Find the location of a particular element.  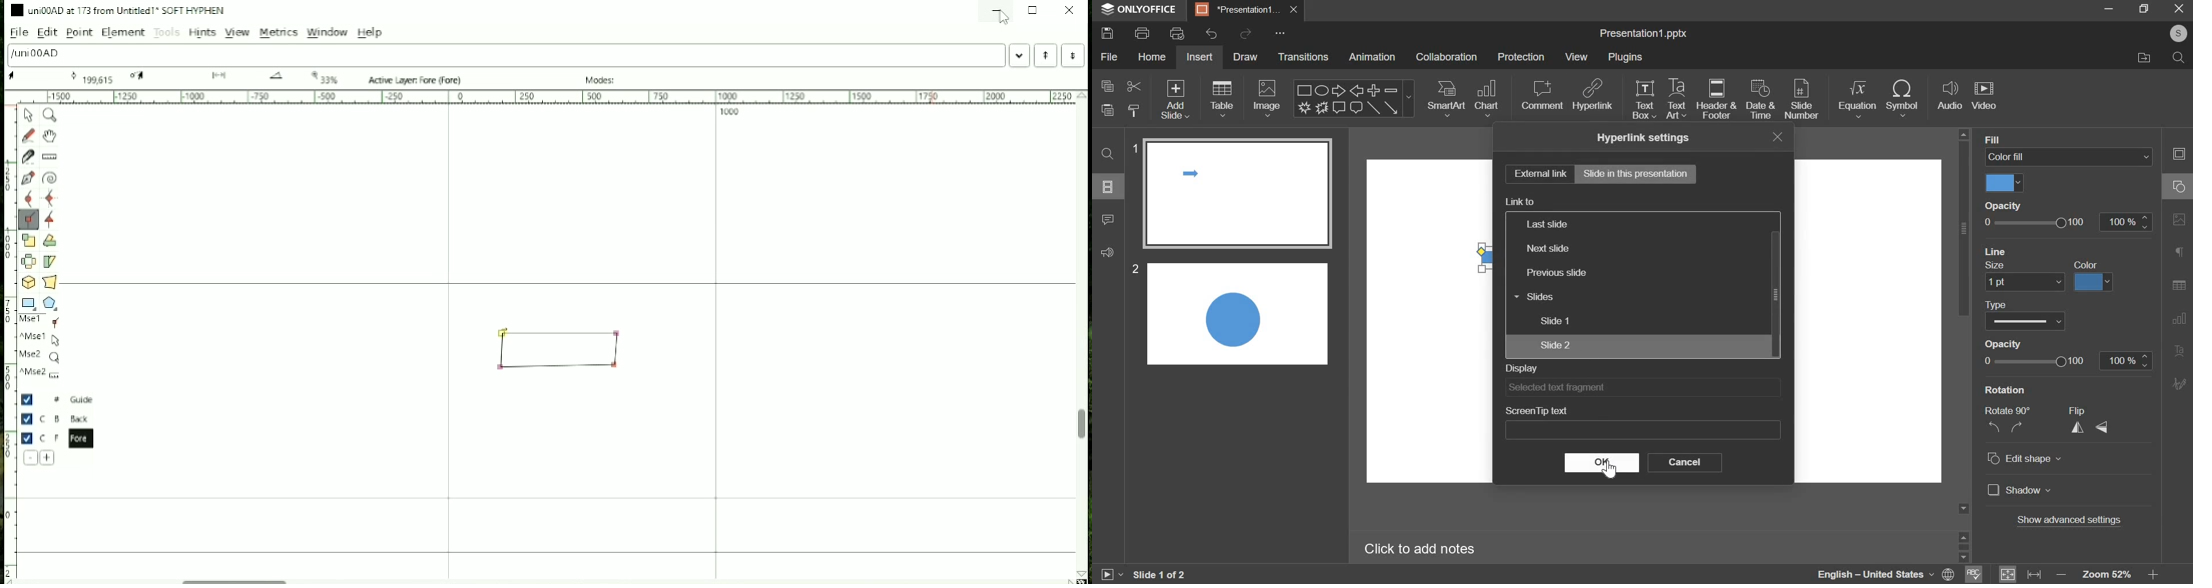

Paragraph settings is located at coordinates (2182, 253).